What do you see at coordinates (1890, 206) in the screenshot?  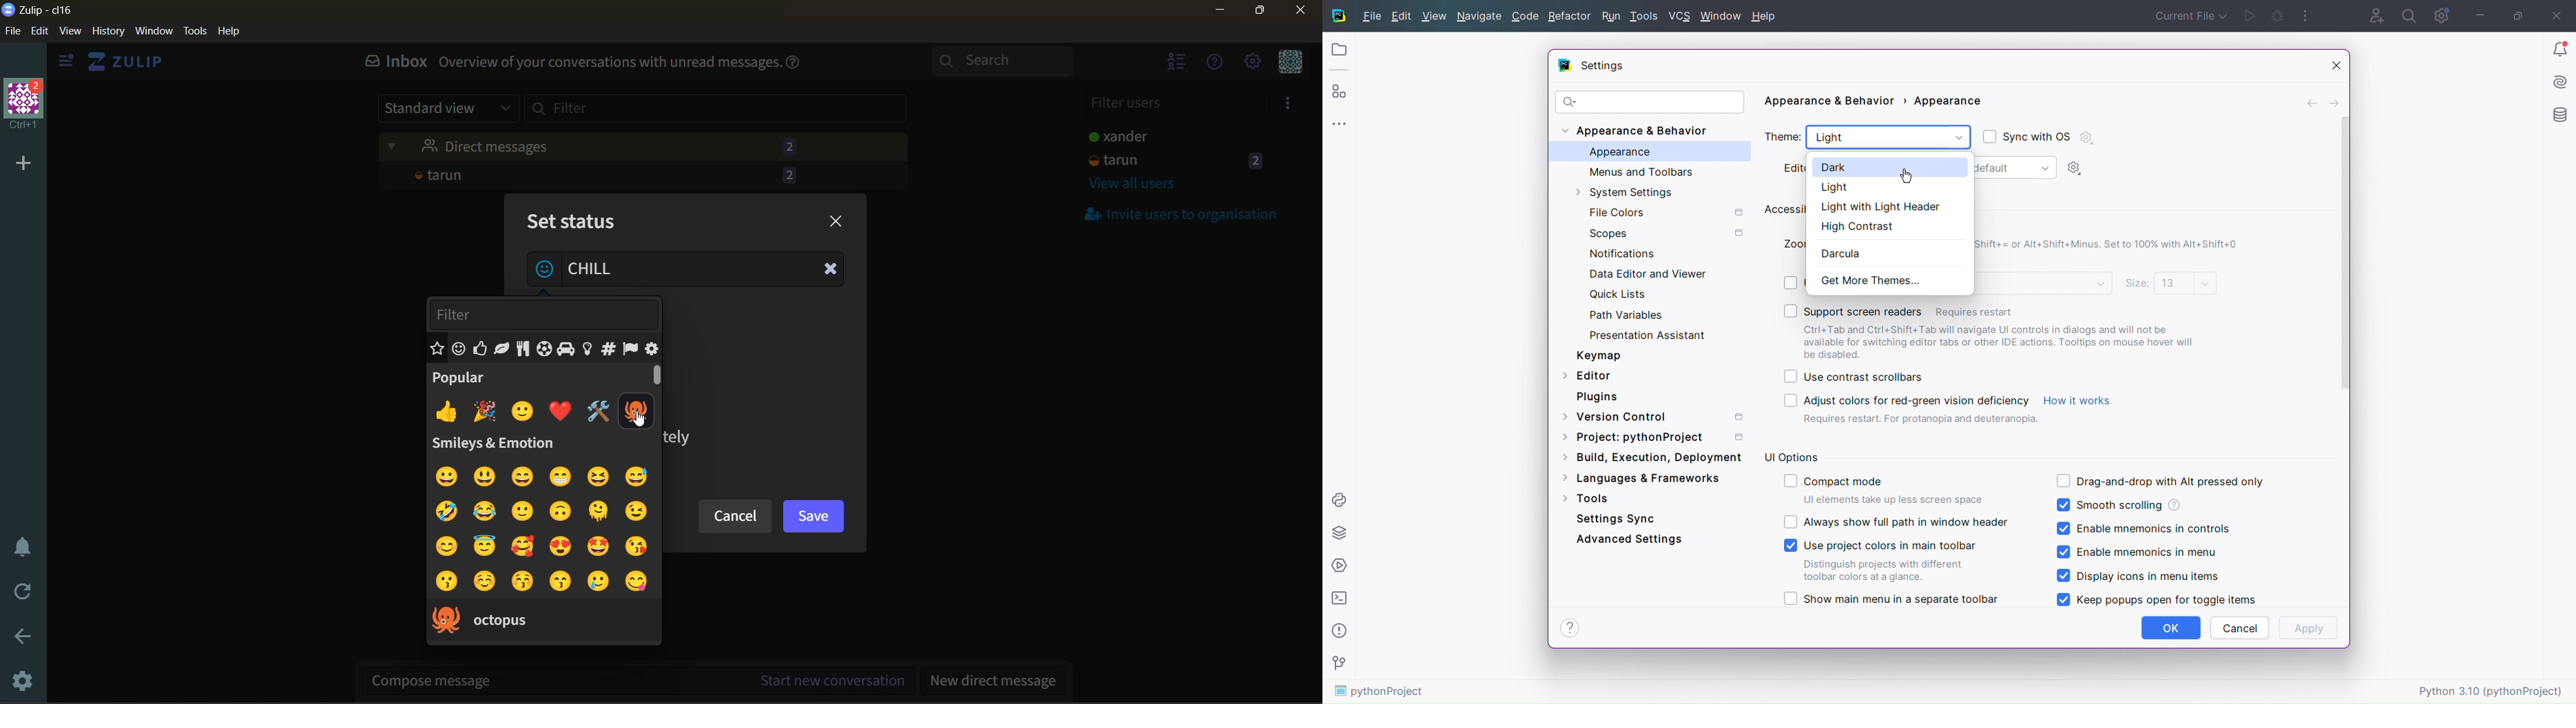 I see `Light with Light Header` at bounding box center [1890, 206].